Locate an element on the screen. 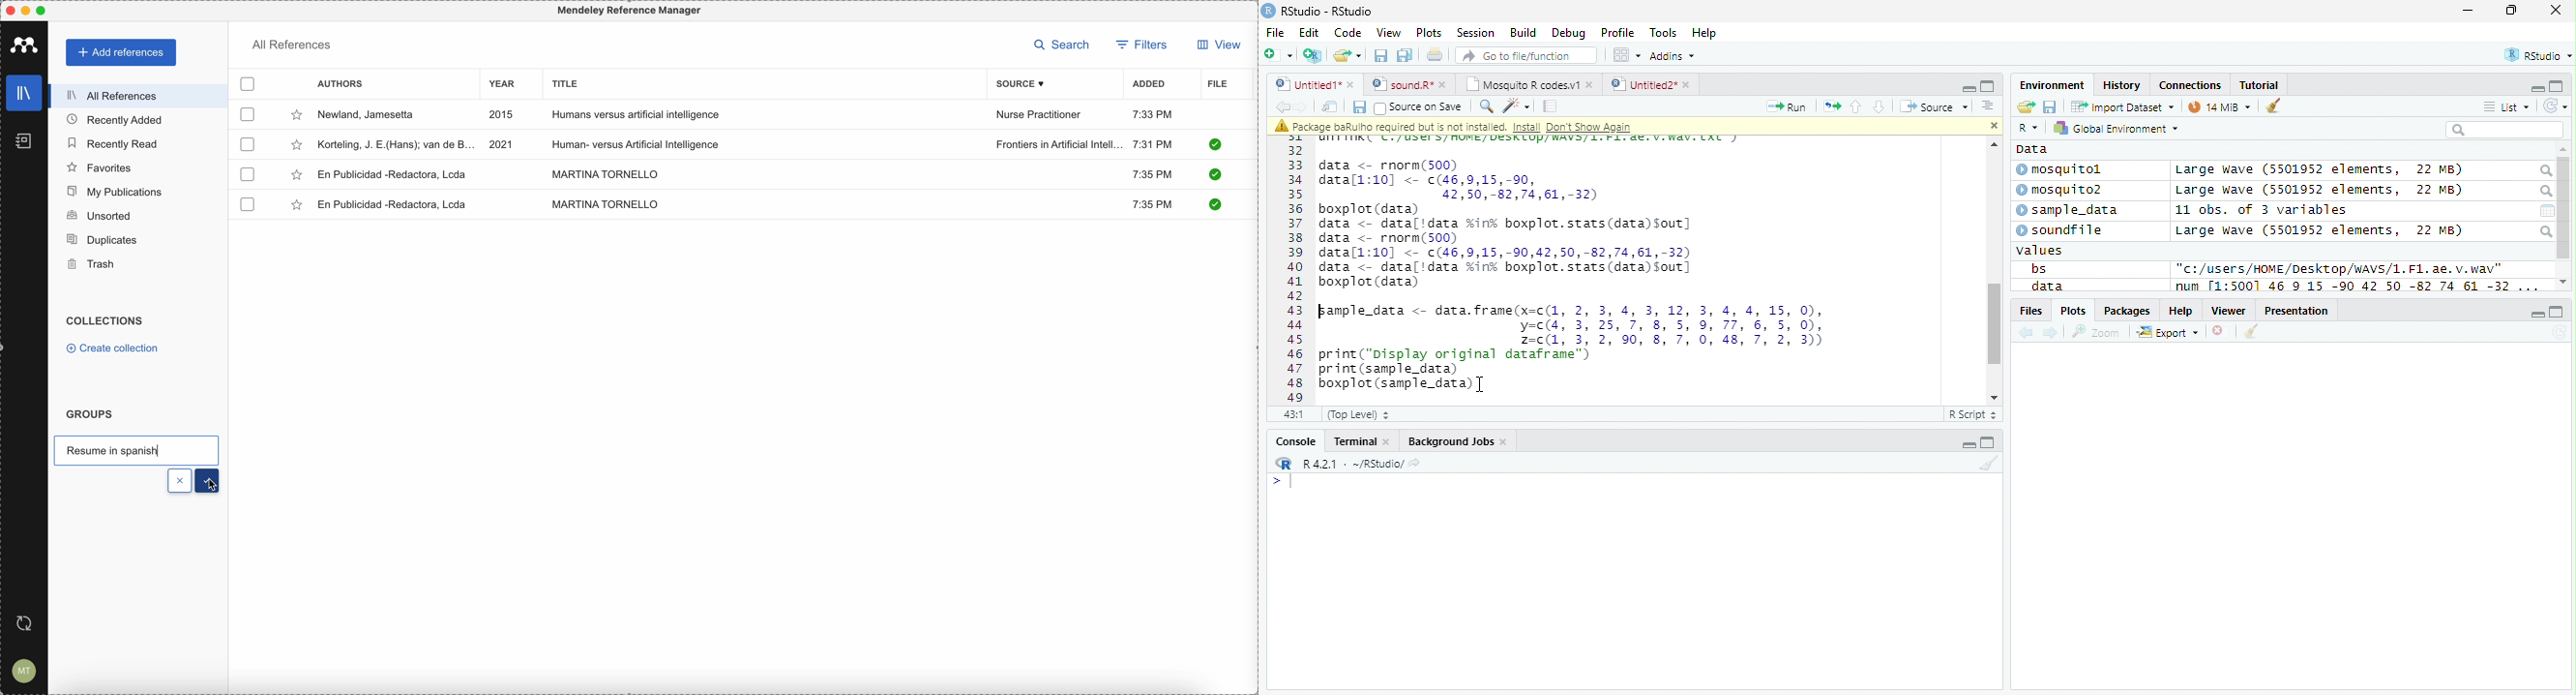 The image size is (2576, 700). create collection is located at coordinates (115, 349).